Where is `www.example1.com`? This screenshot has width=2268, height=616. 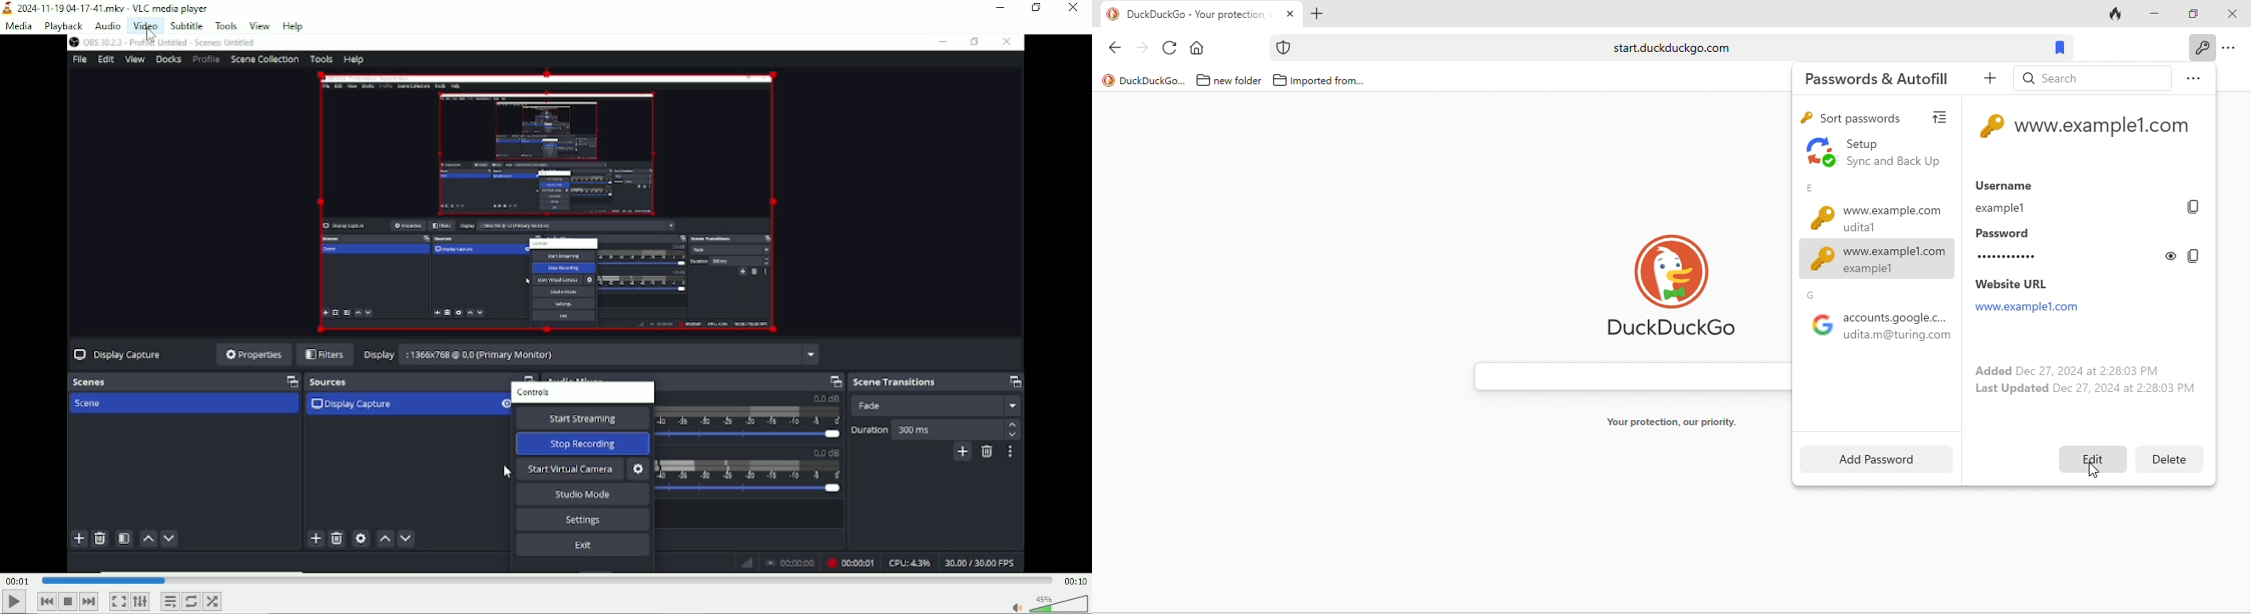 www.example1.com is located at coordinates (2105, 126).